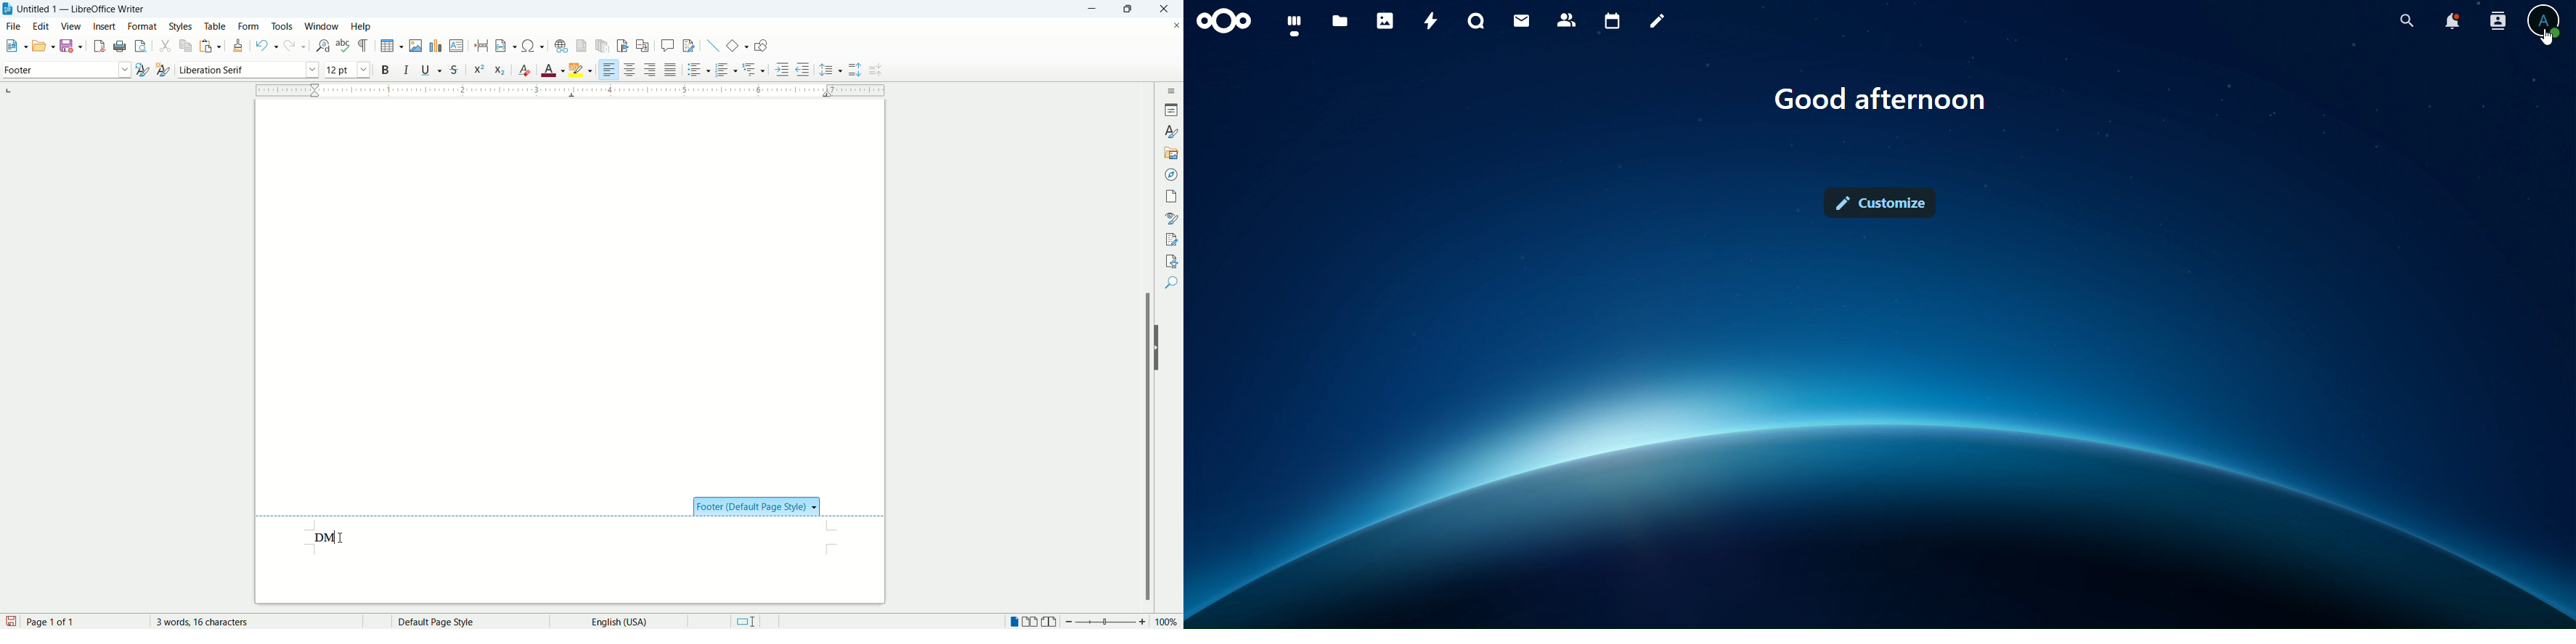 The image size is (2576, 644). Describe the element at coordinates (533, 45) in the screenshot. I see `insert symbol` at that location.